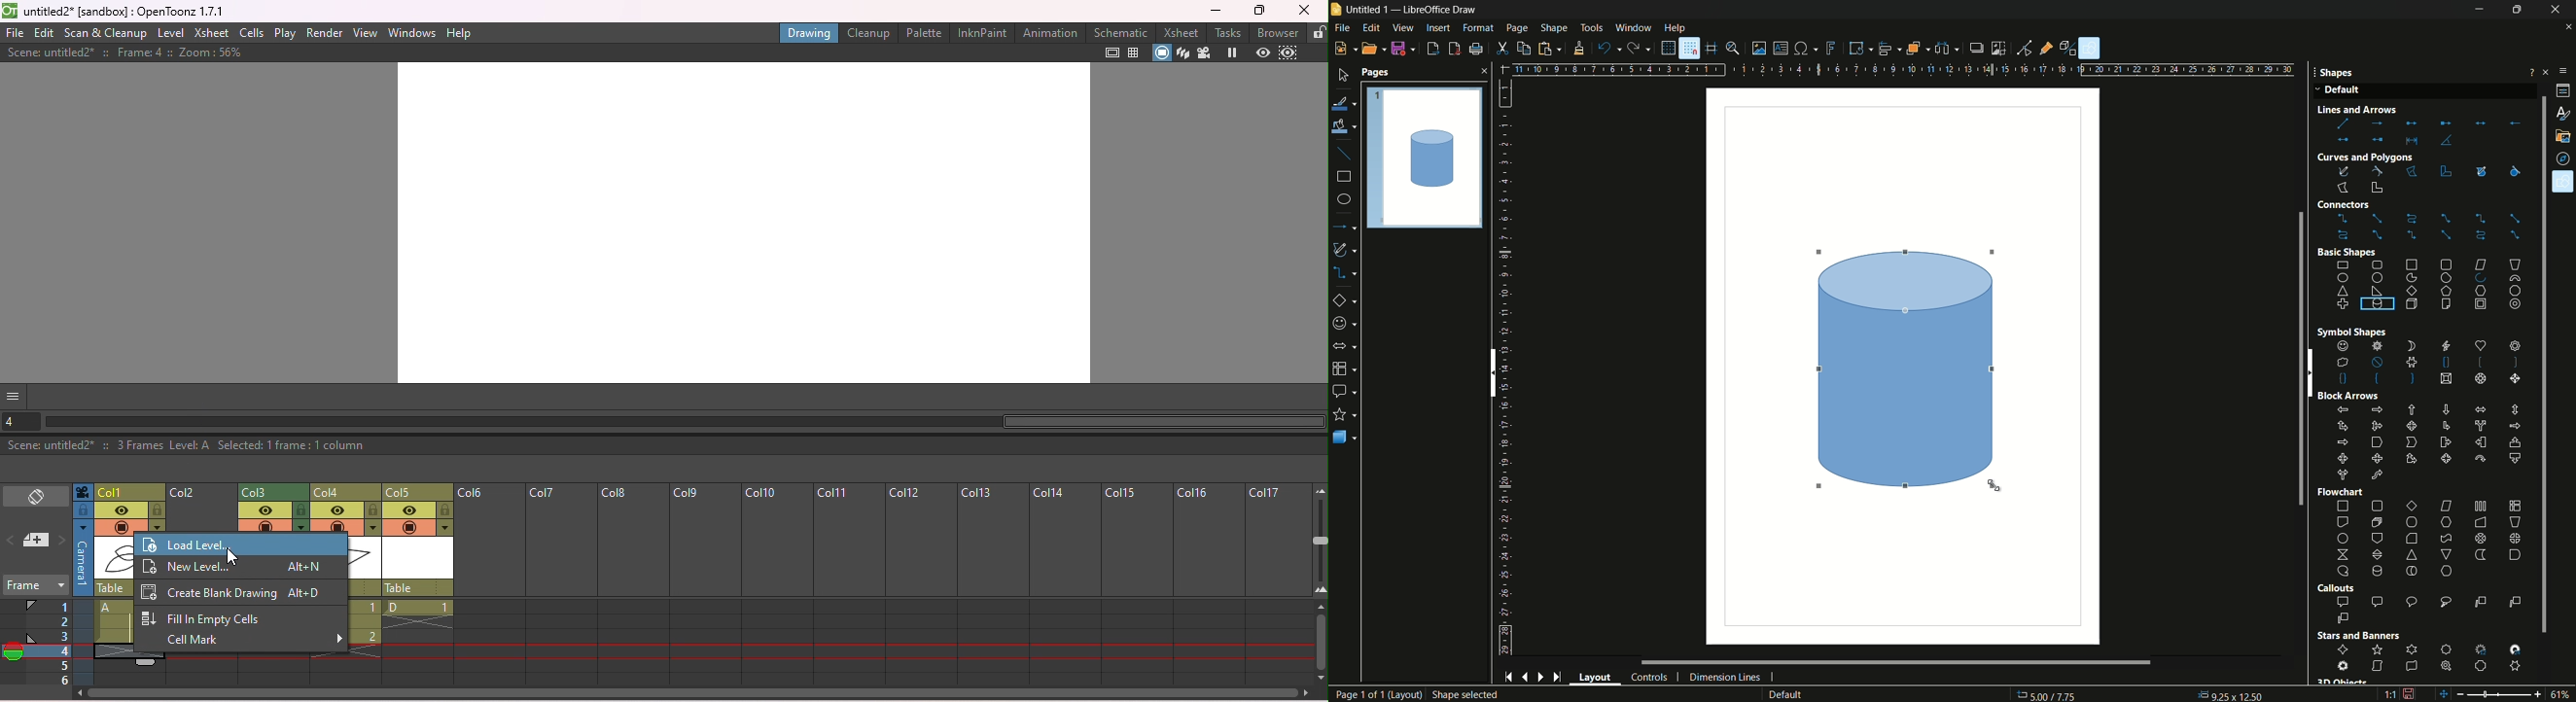 This screenshot has width=2576, height=728. Describe the element at coordinates (1475, 49) in the screenshot. I see `print` at that location.